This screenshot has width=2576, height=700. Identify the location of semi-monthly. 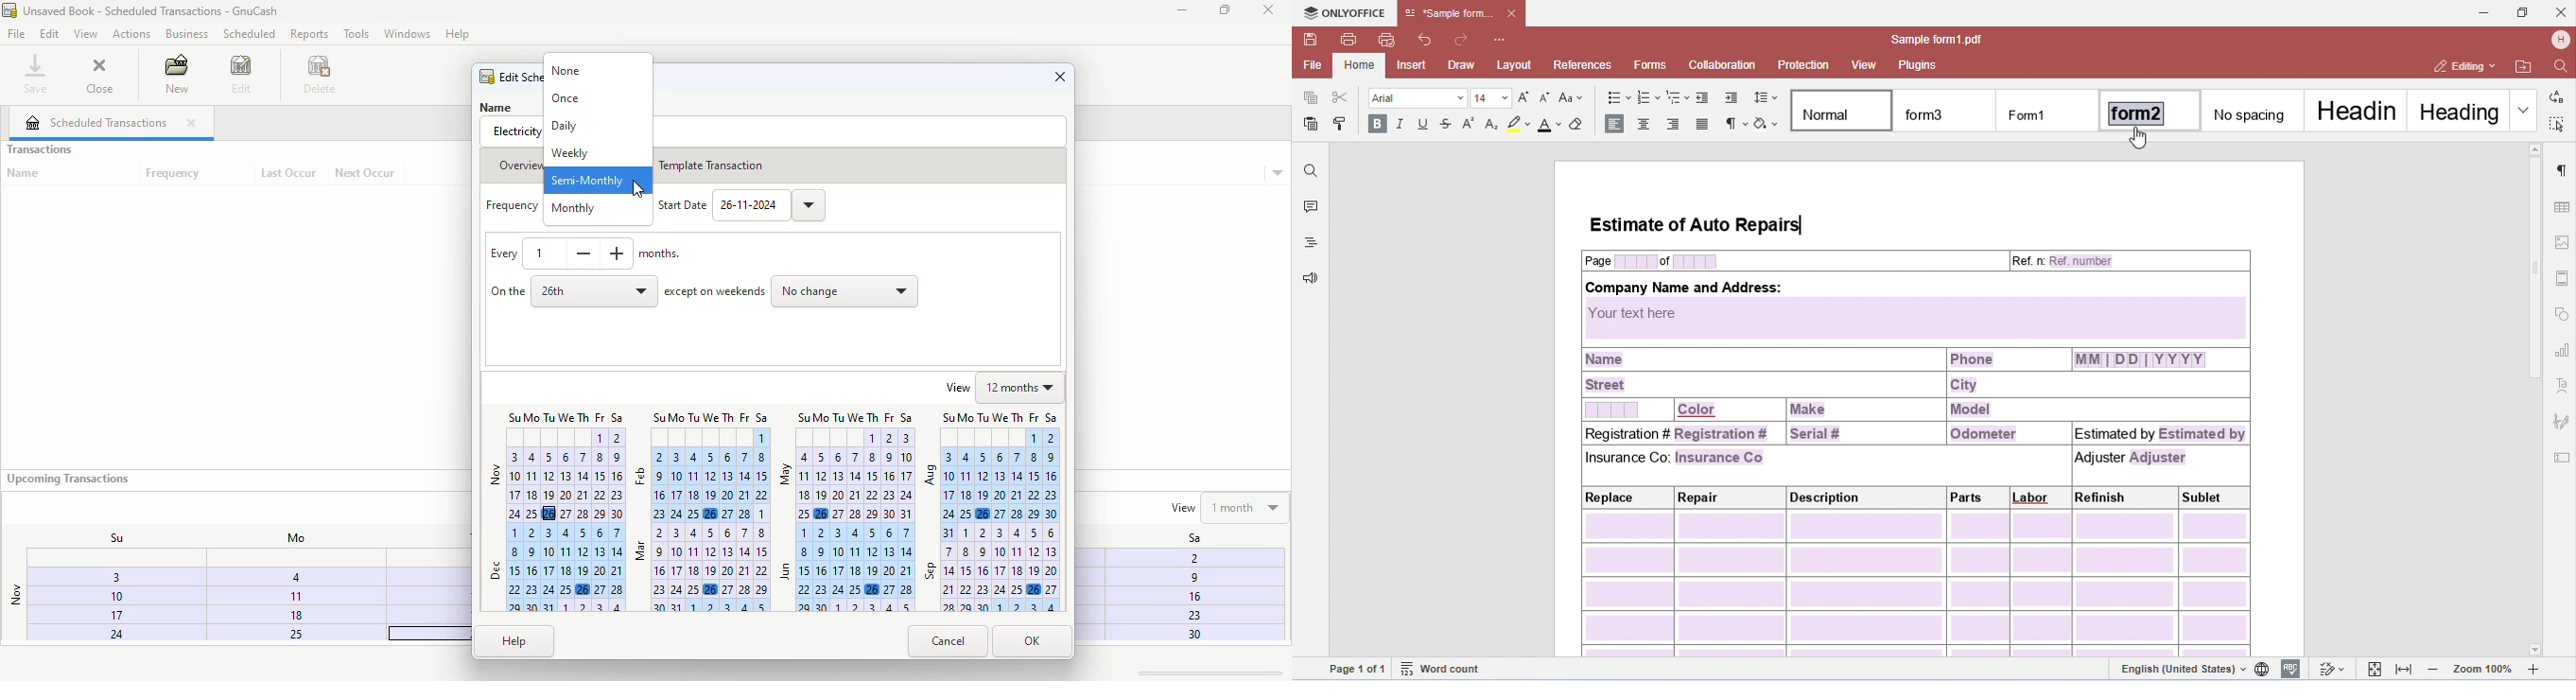
(586, 182).